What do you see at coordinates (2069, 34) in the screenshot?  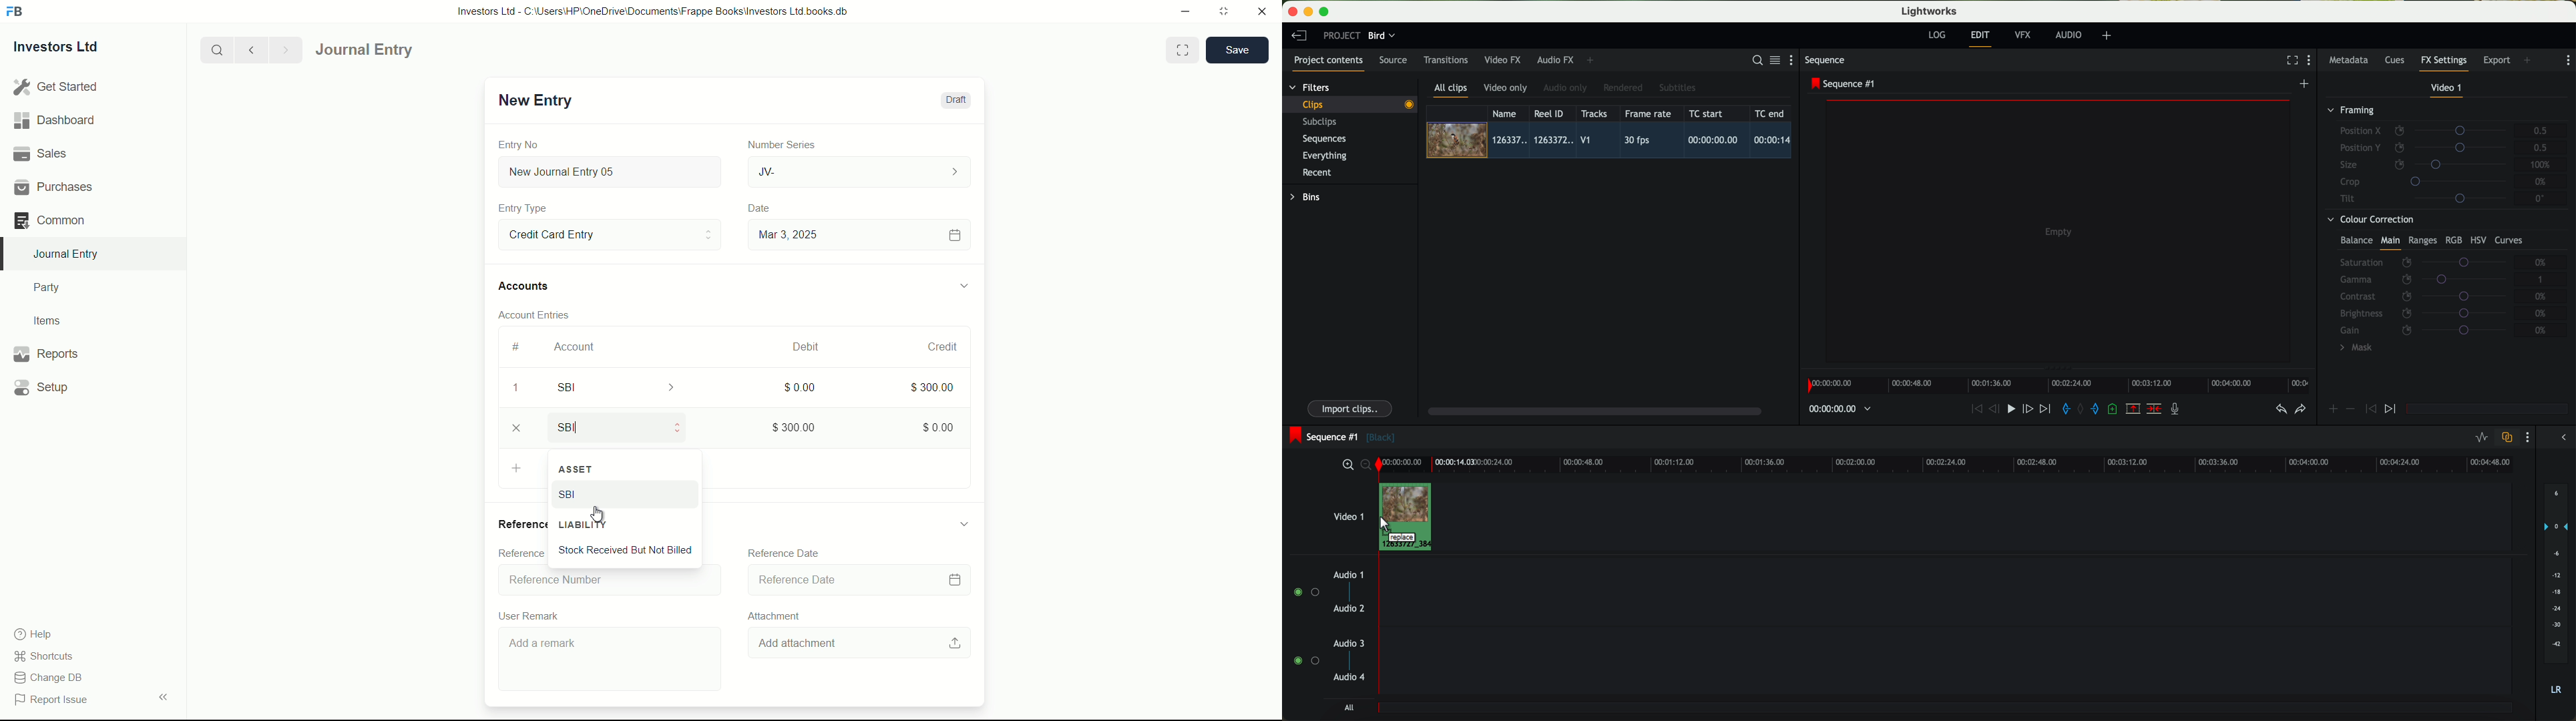 I see `audio` at bounding box center [2069, 34].